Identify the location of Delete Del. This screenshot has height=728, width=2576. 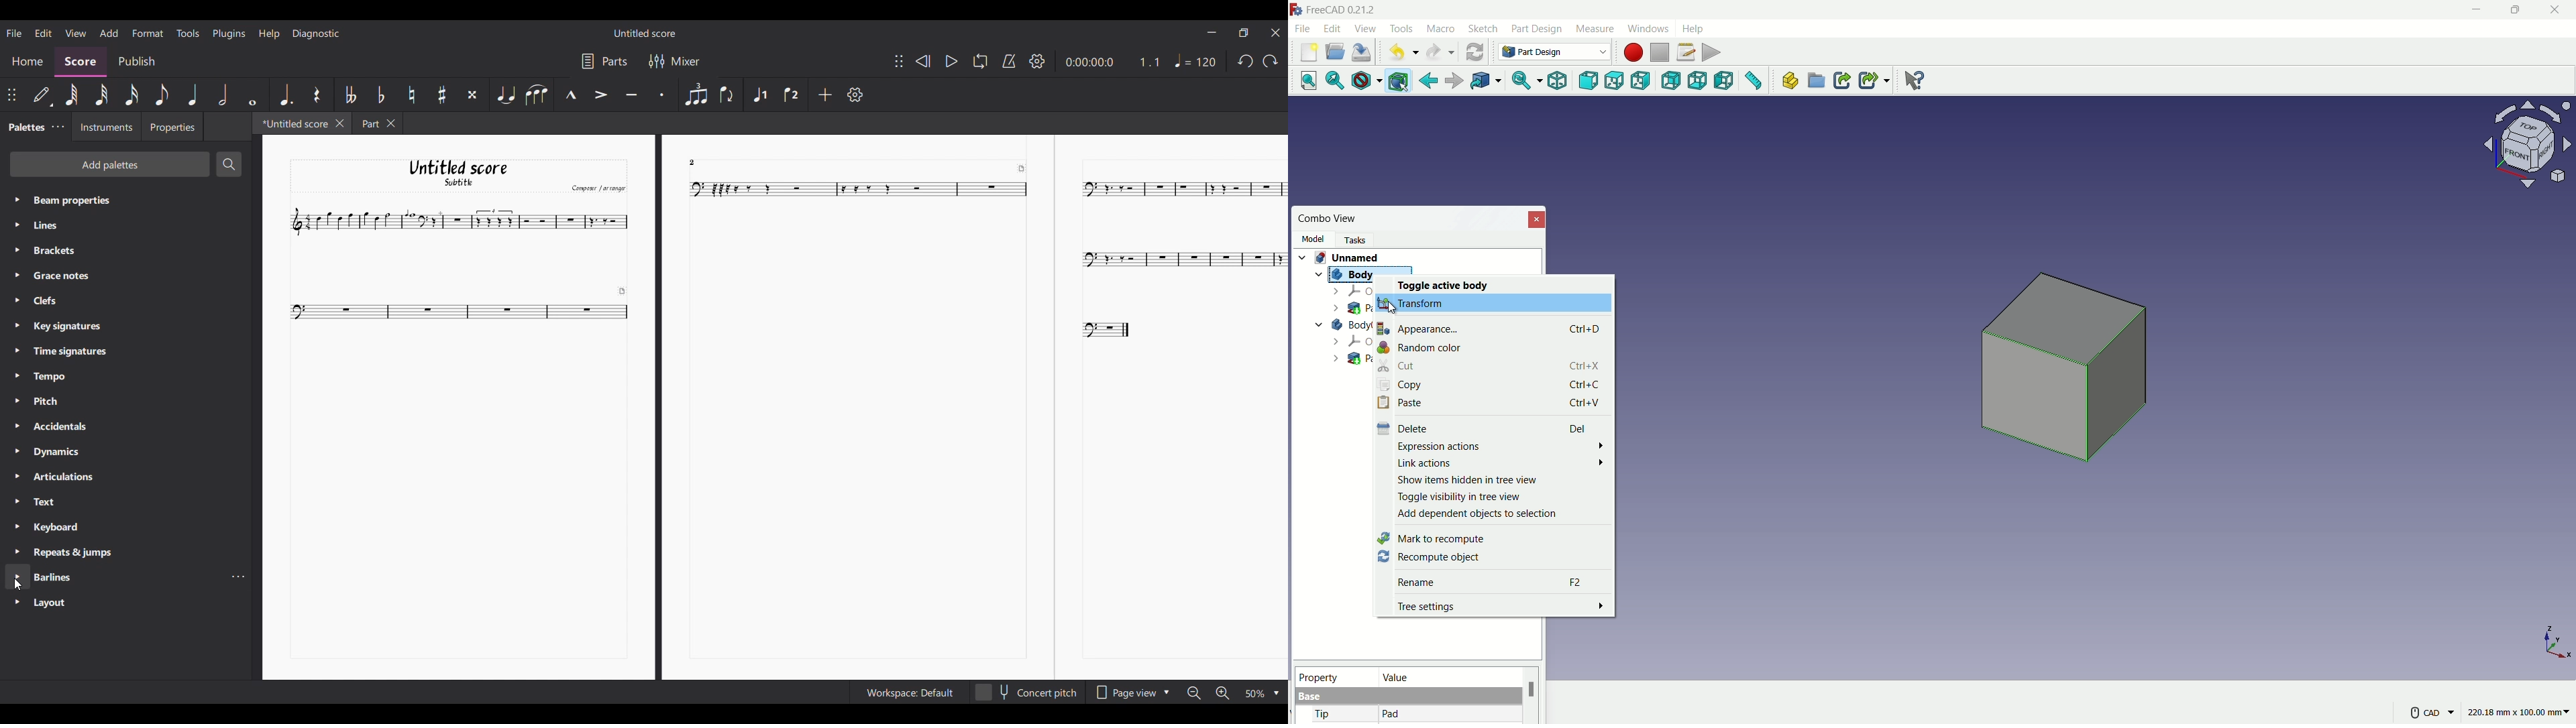
(1487, 428).